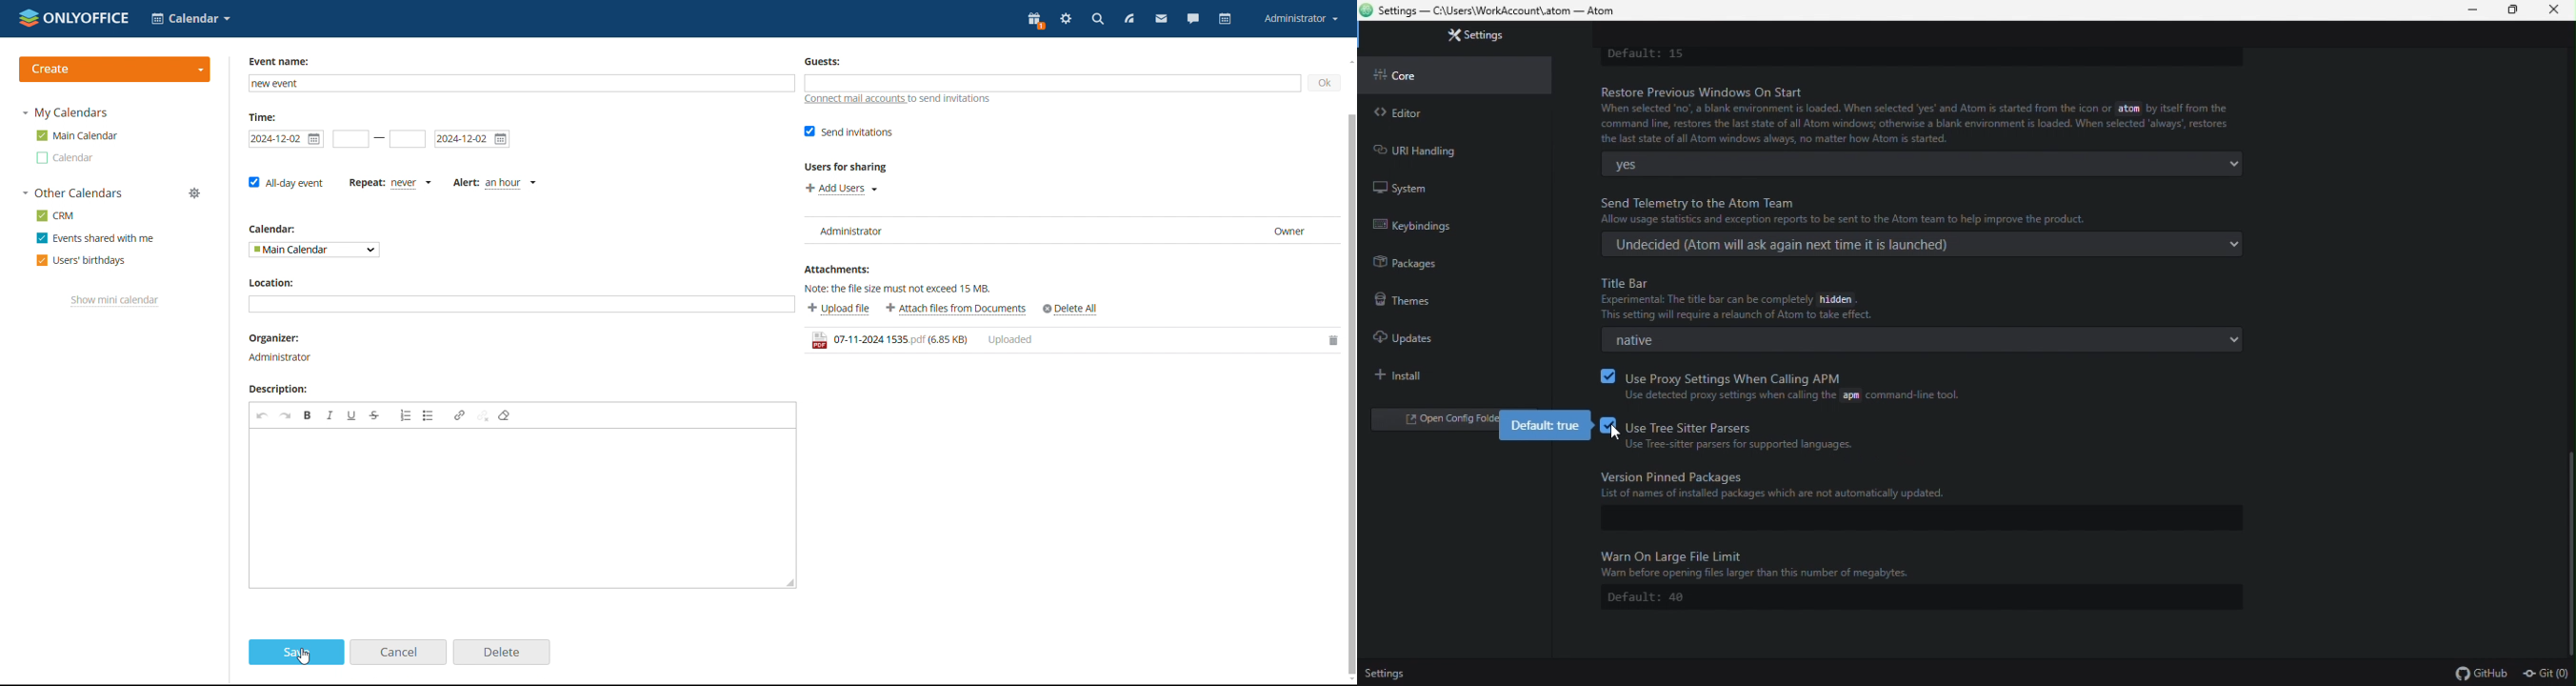 The height and width of the screenshot is (700, 2576). Describe the element at coordinates (848, 167) in the screenshot. I see `users for sharing` at that location.